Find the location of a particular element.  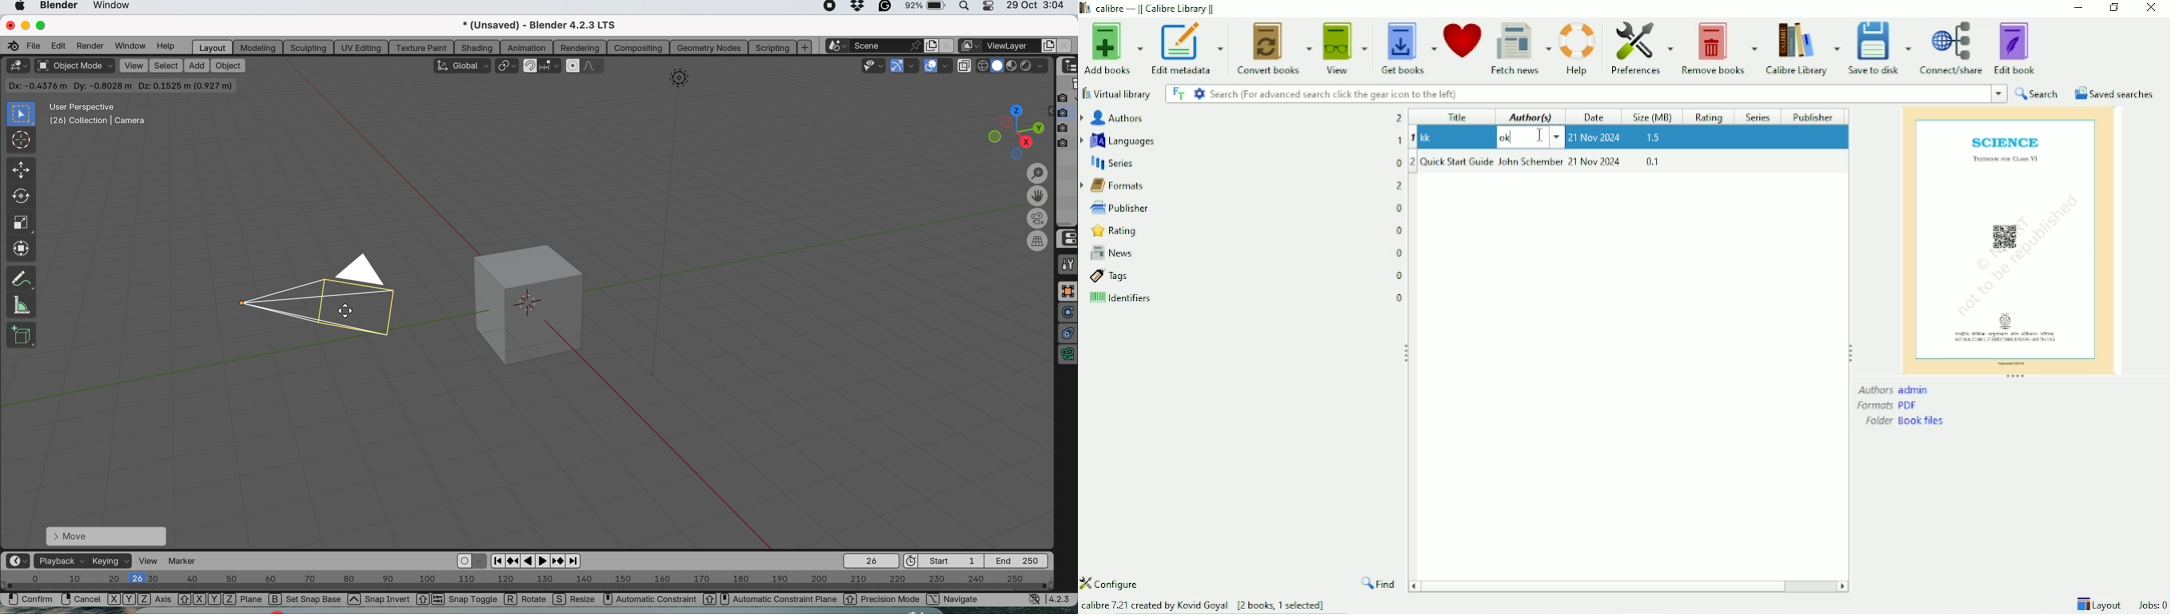

Help is located at coordinates (1578, 49).